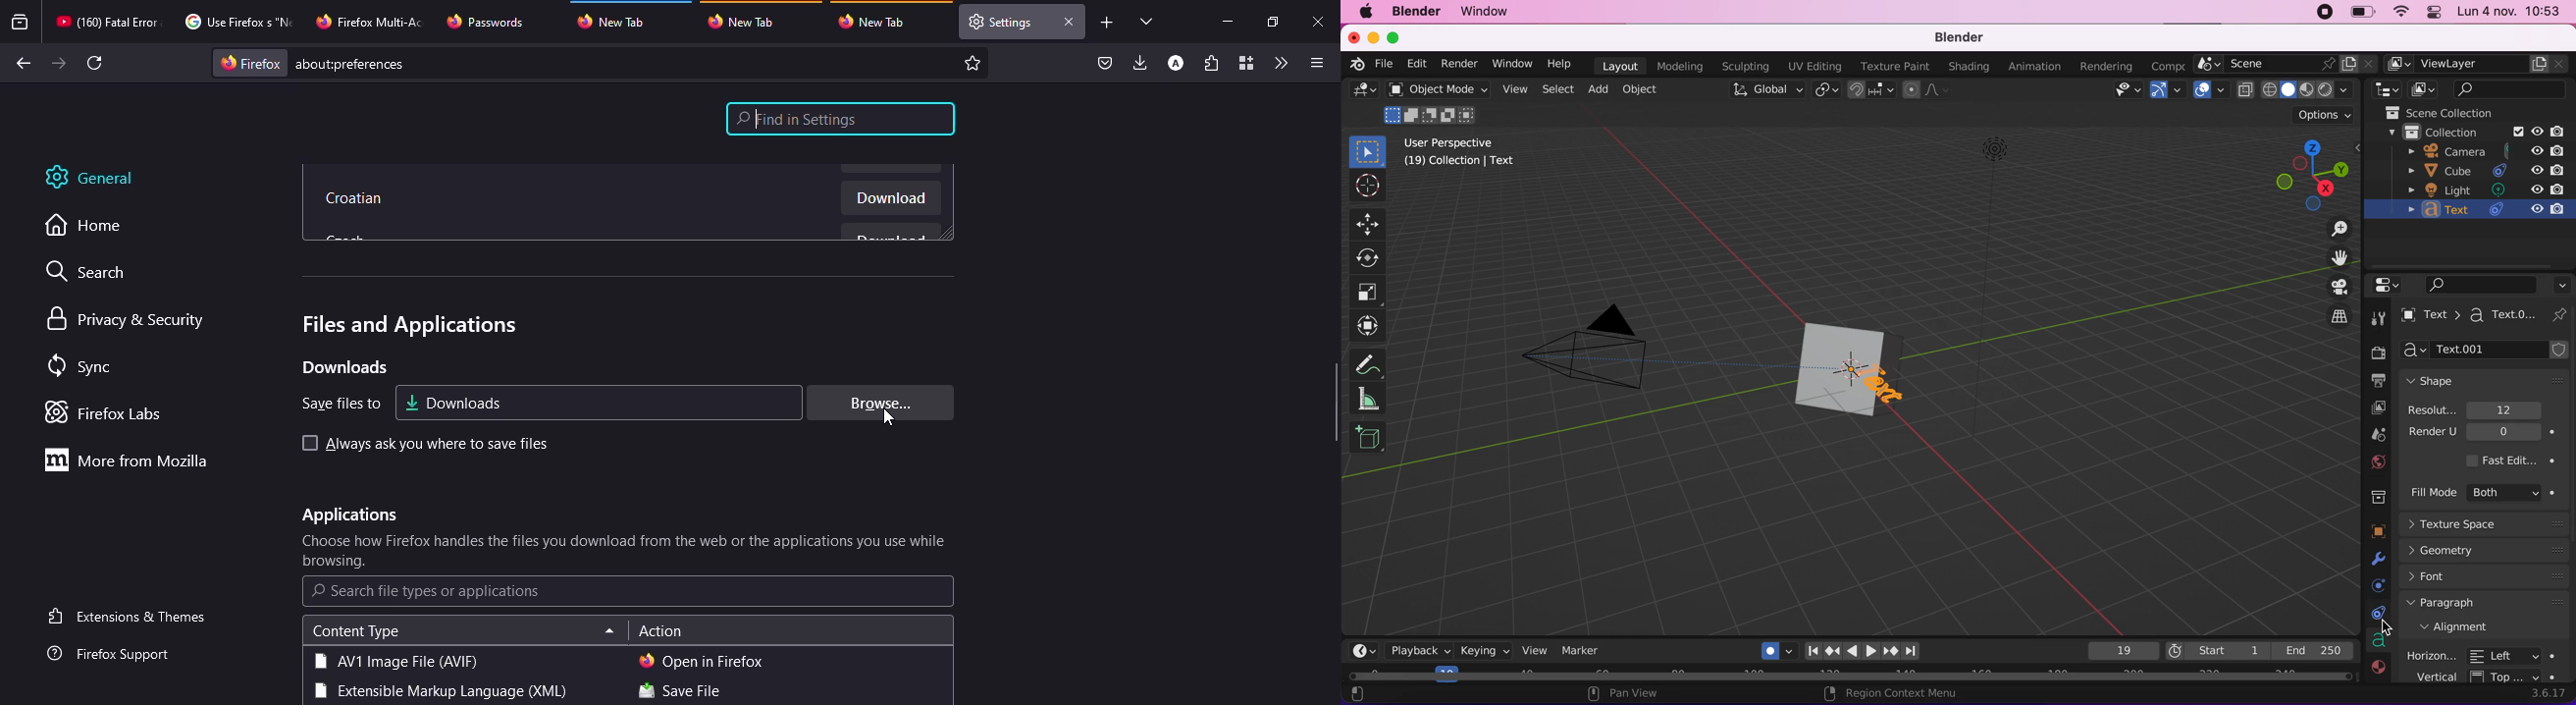 The image size is (2576, 728). I want to click on text, so click(2468, 317).